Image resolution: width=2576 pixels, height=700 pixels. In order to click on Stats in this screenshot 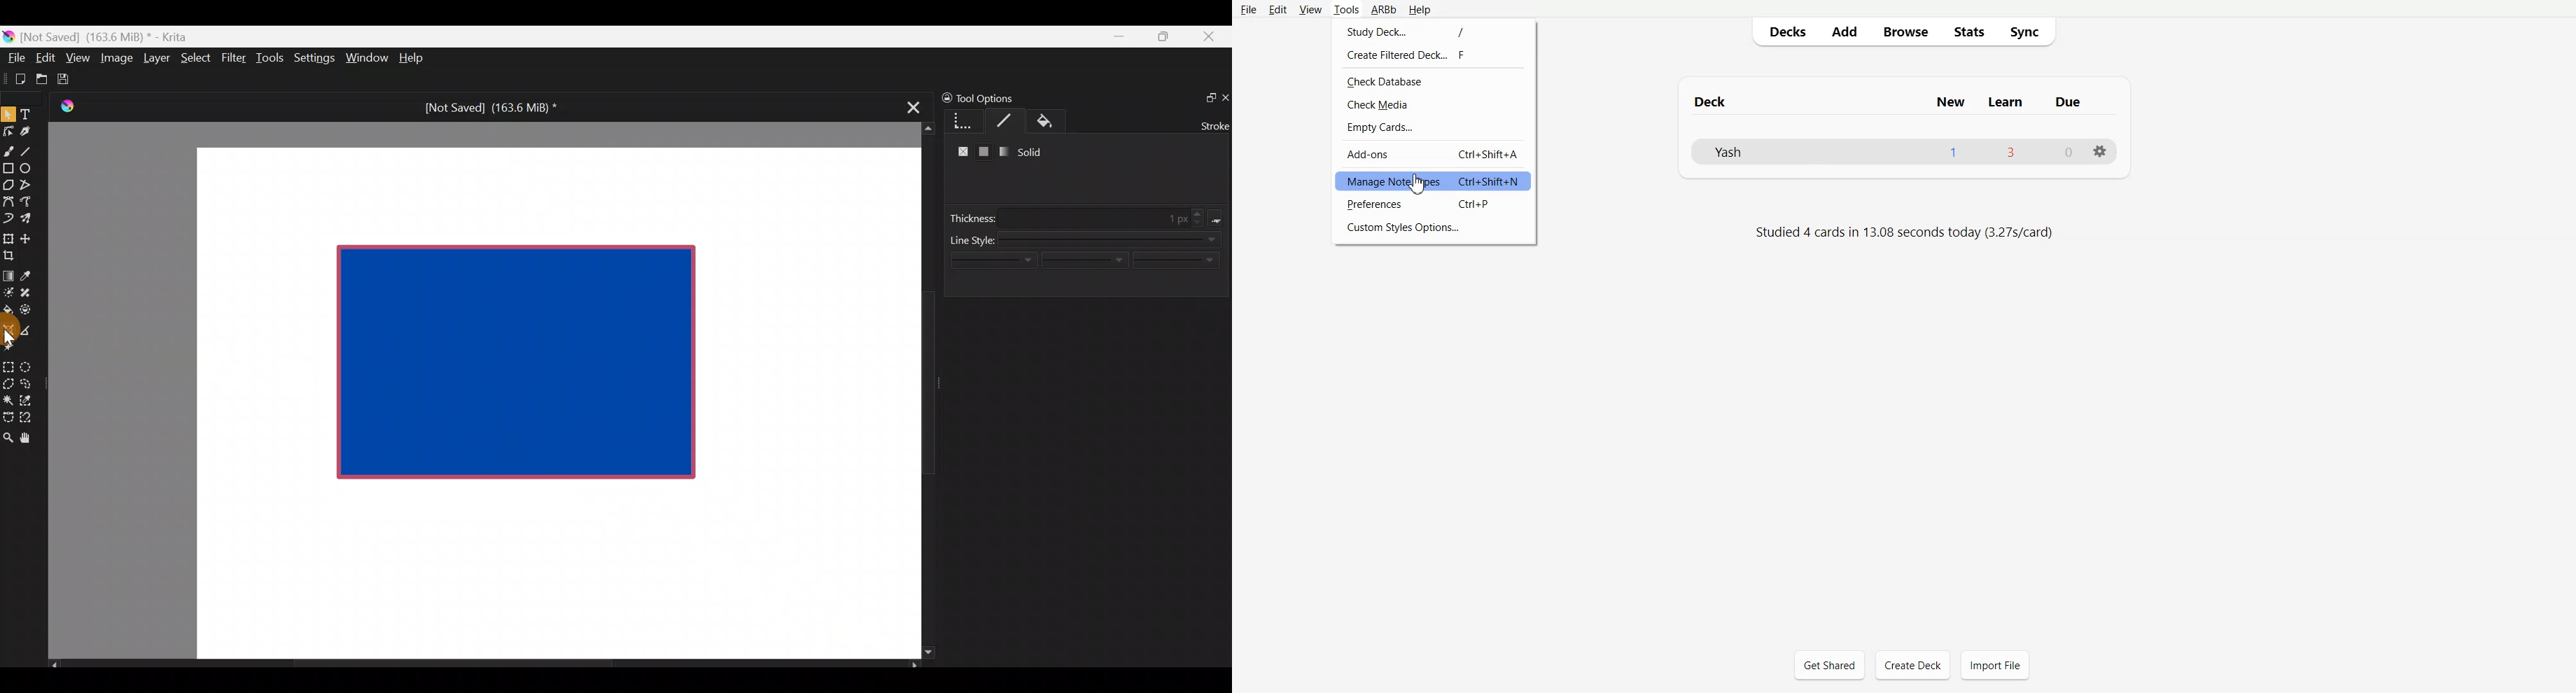, I will do `click(1970, 31)`.